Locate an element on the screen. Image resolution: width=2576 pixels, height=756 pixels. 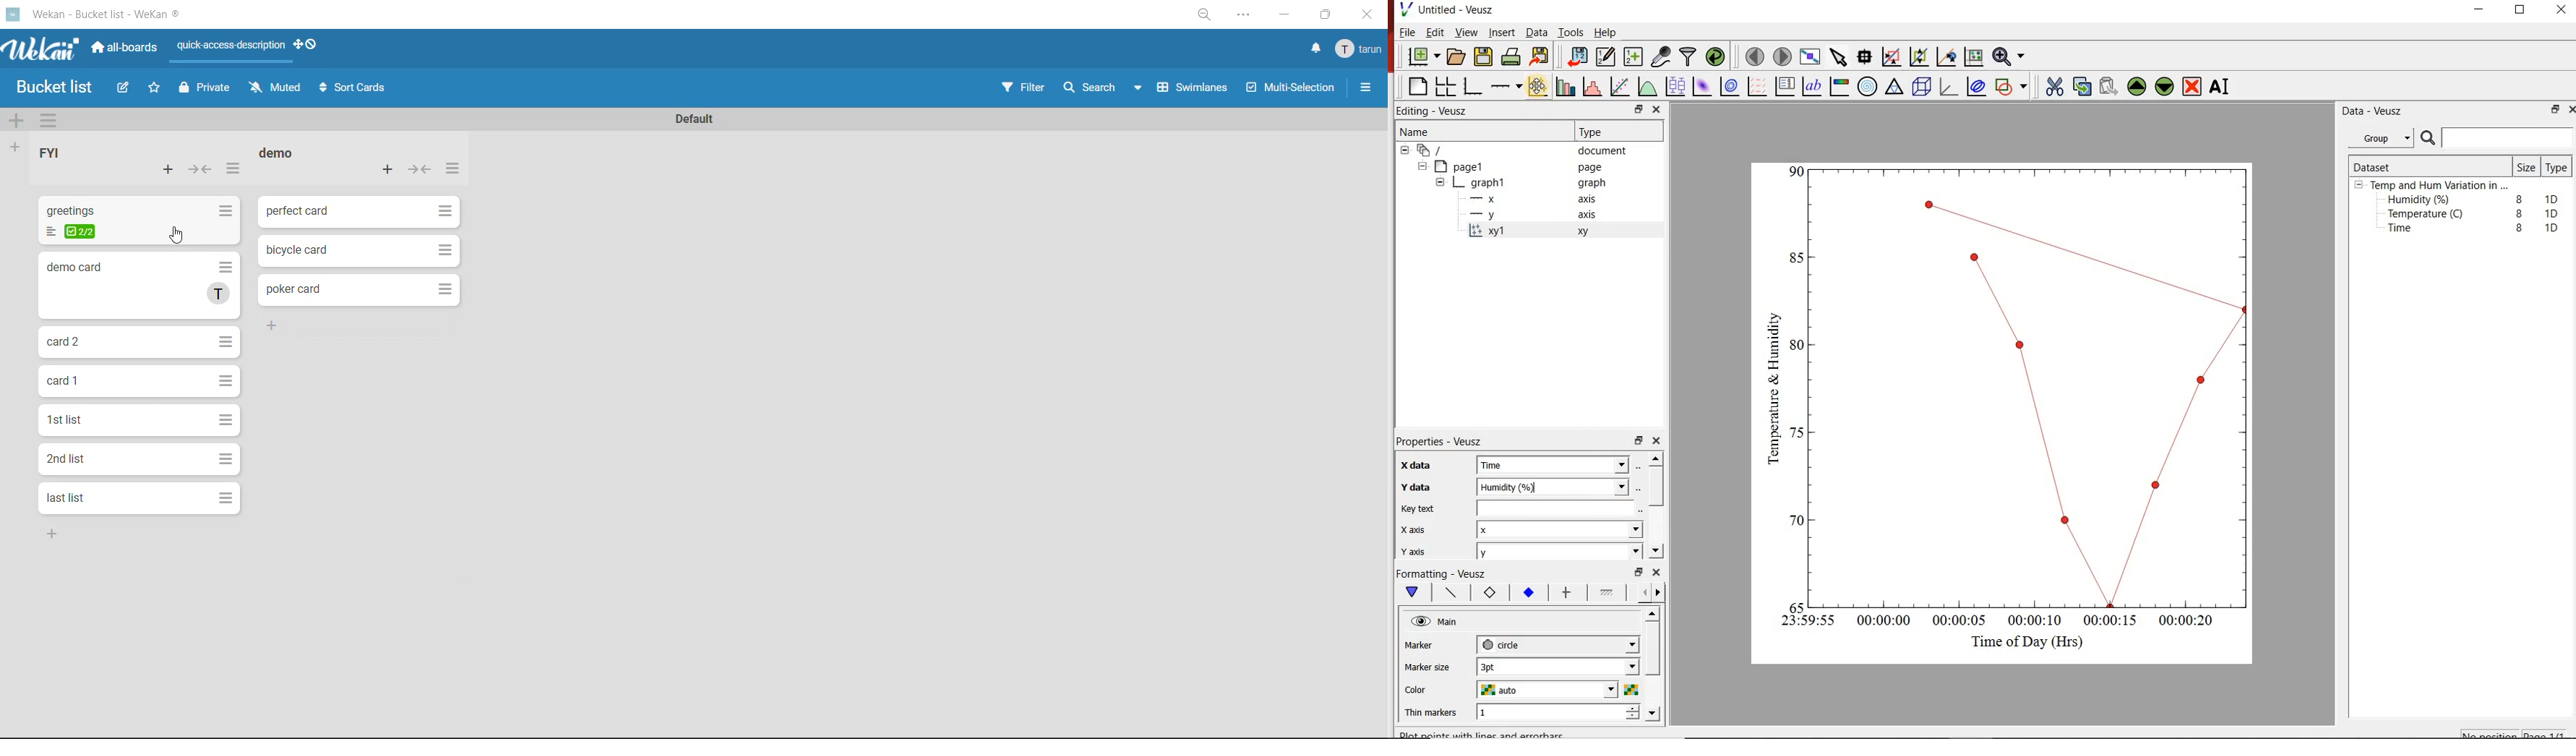
Export to graphics format is located at coordinates (1541, 56).